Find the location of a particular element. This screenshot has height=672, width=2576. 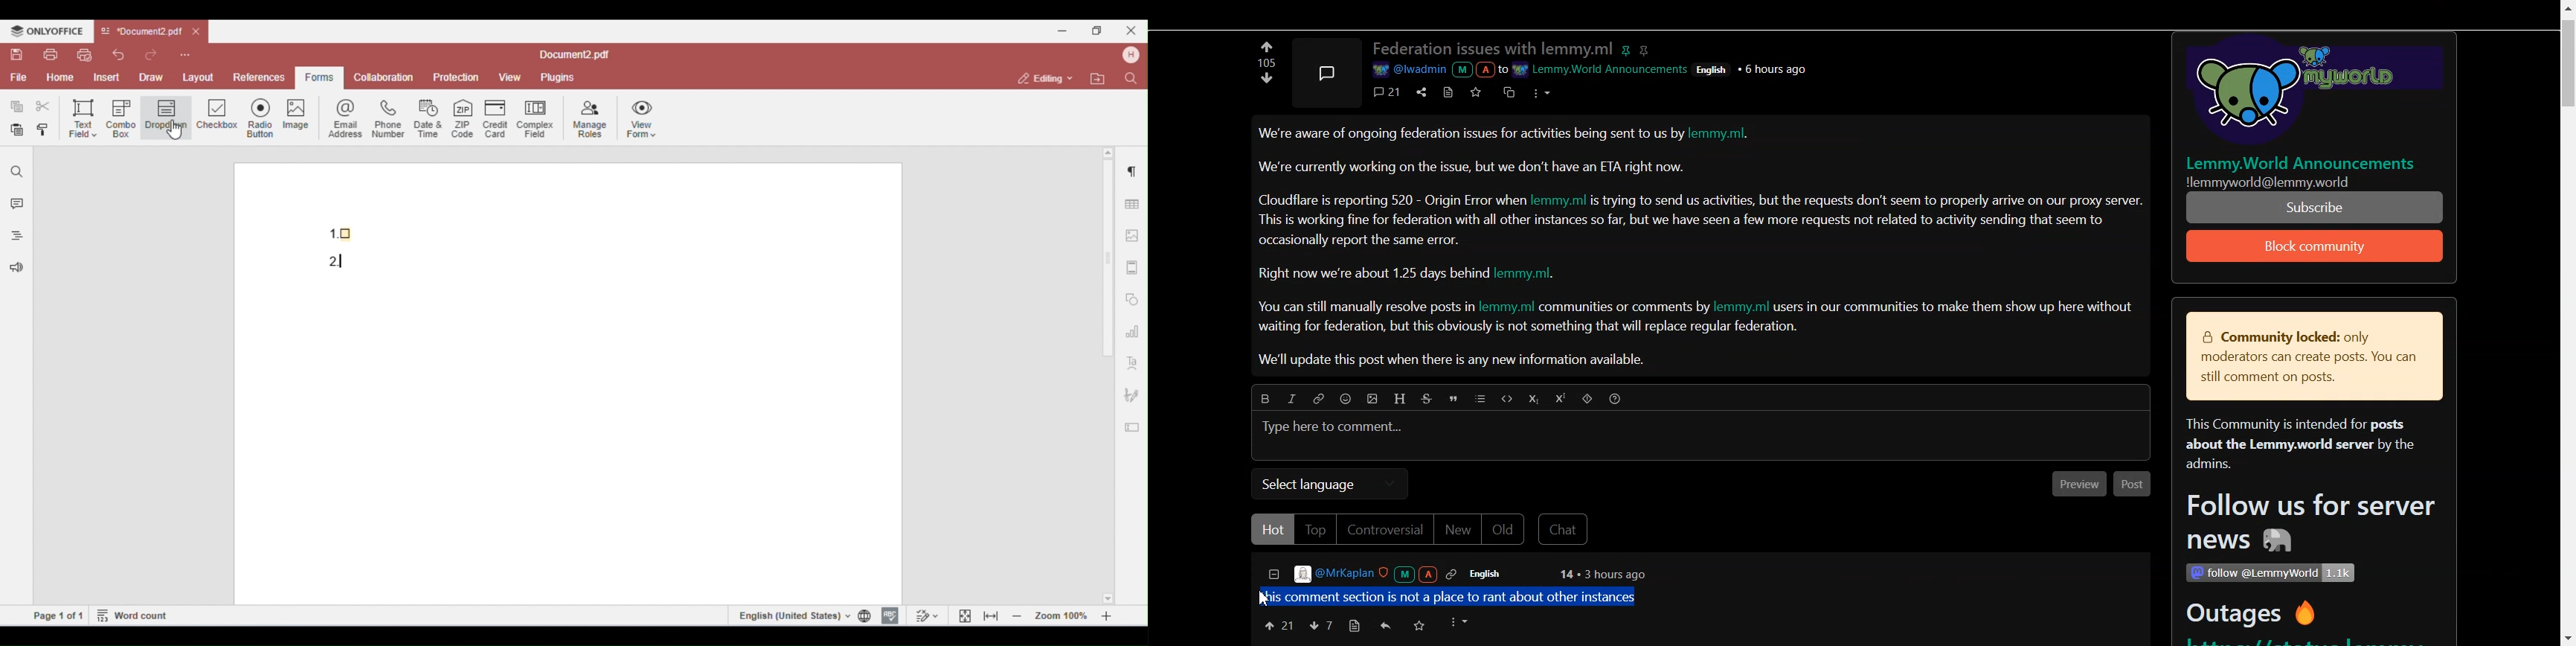

a @iwaamin is located at coordinates (1438, 70).